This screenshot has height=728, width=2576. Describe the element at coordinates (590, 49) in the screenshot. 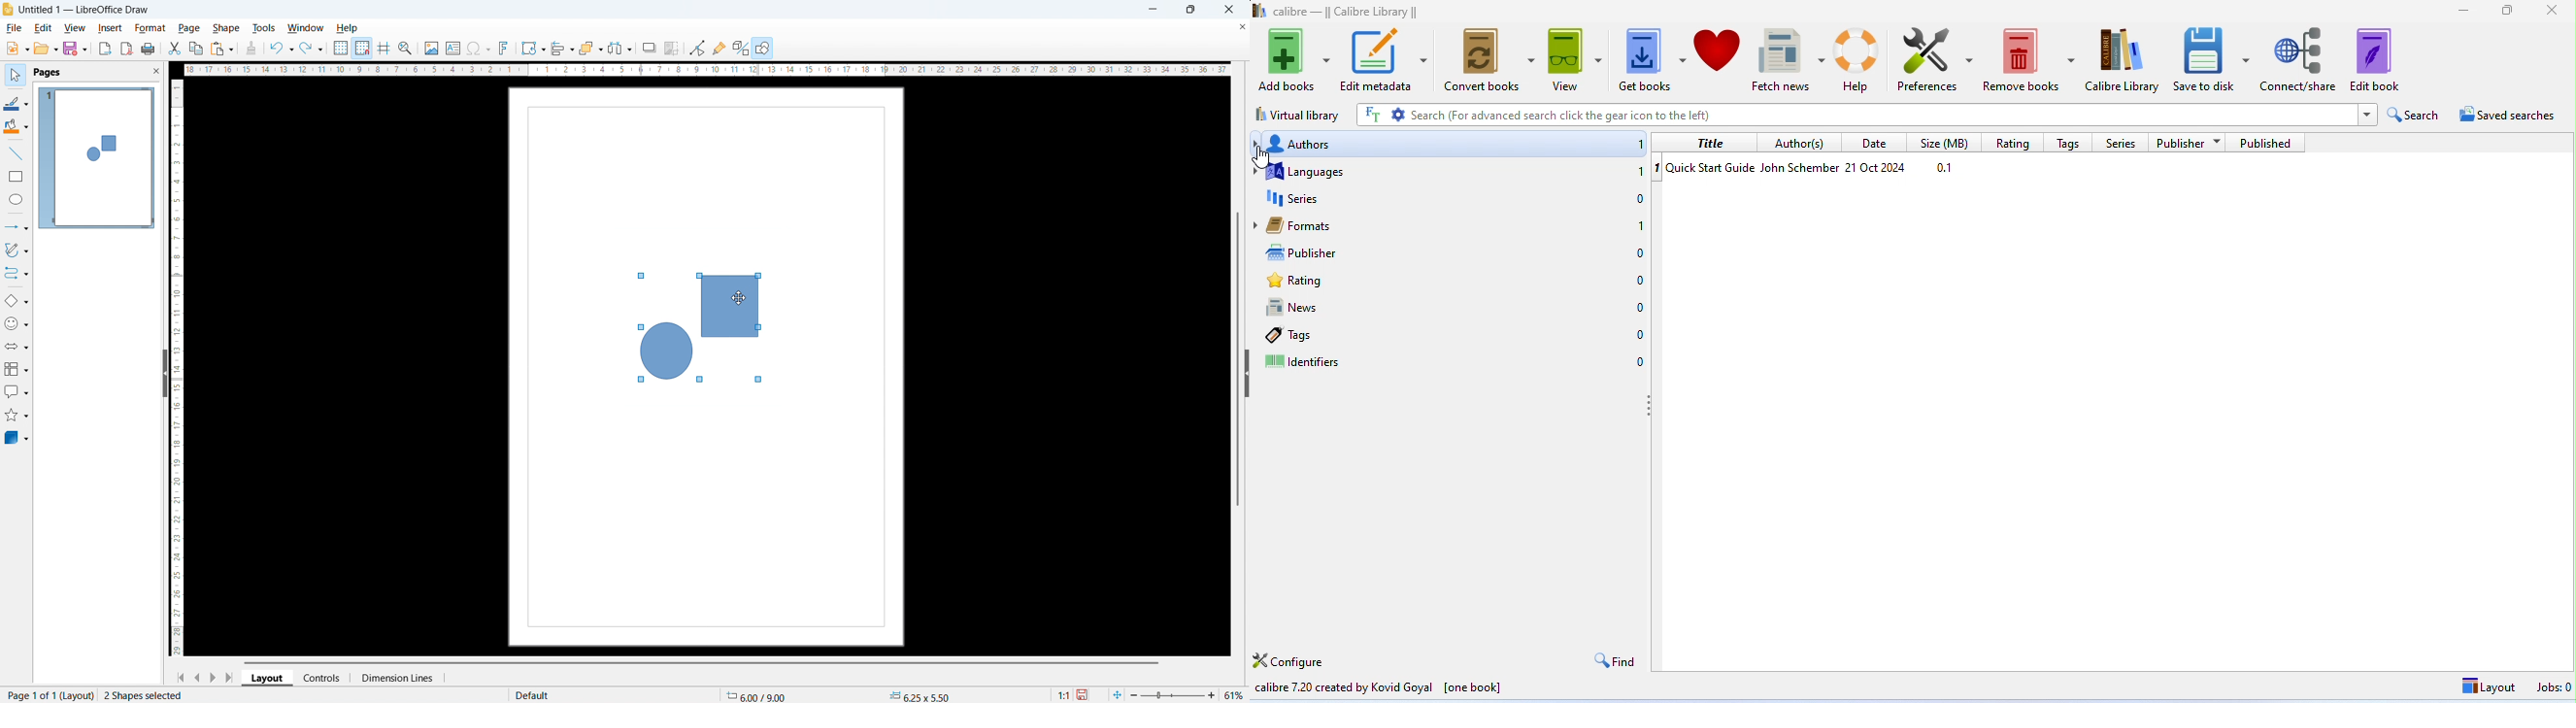

I see `arrange` at that location.